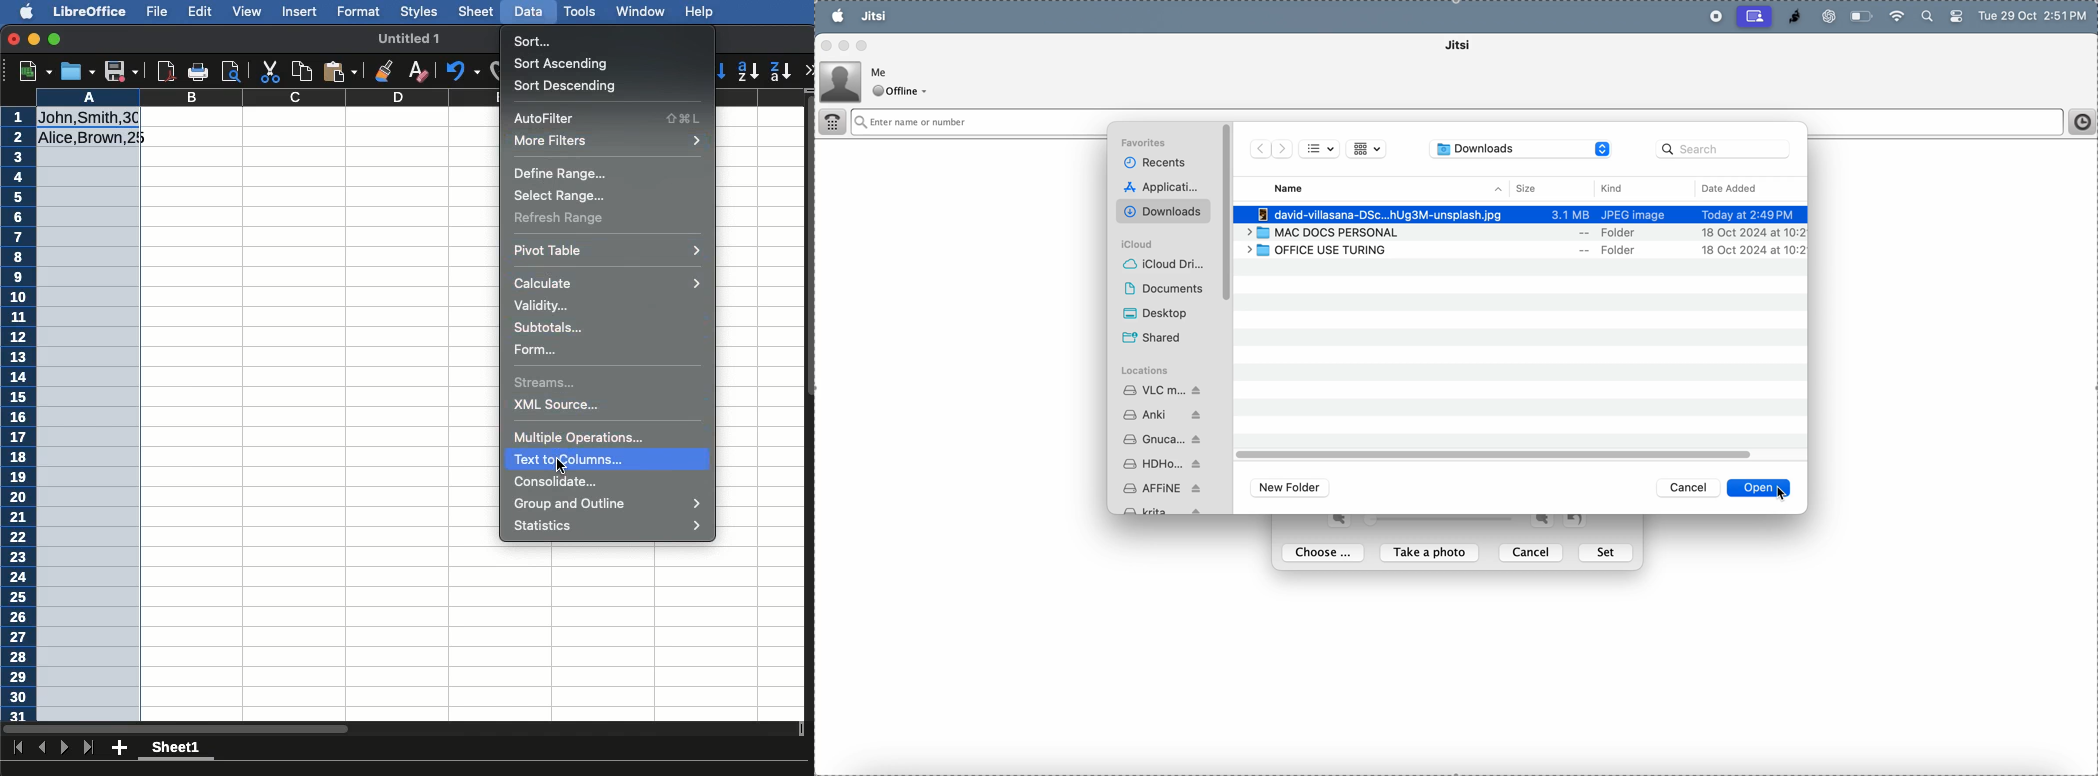 The width and height of the screenshot is (2100, 784). I want to click on columns, so click(319, 98).